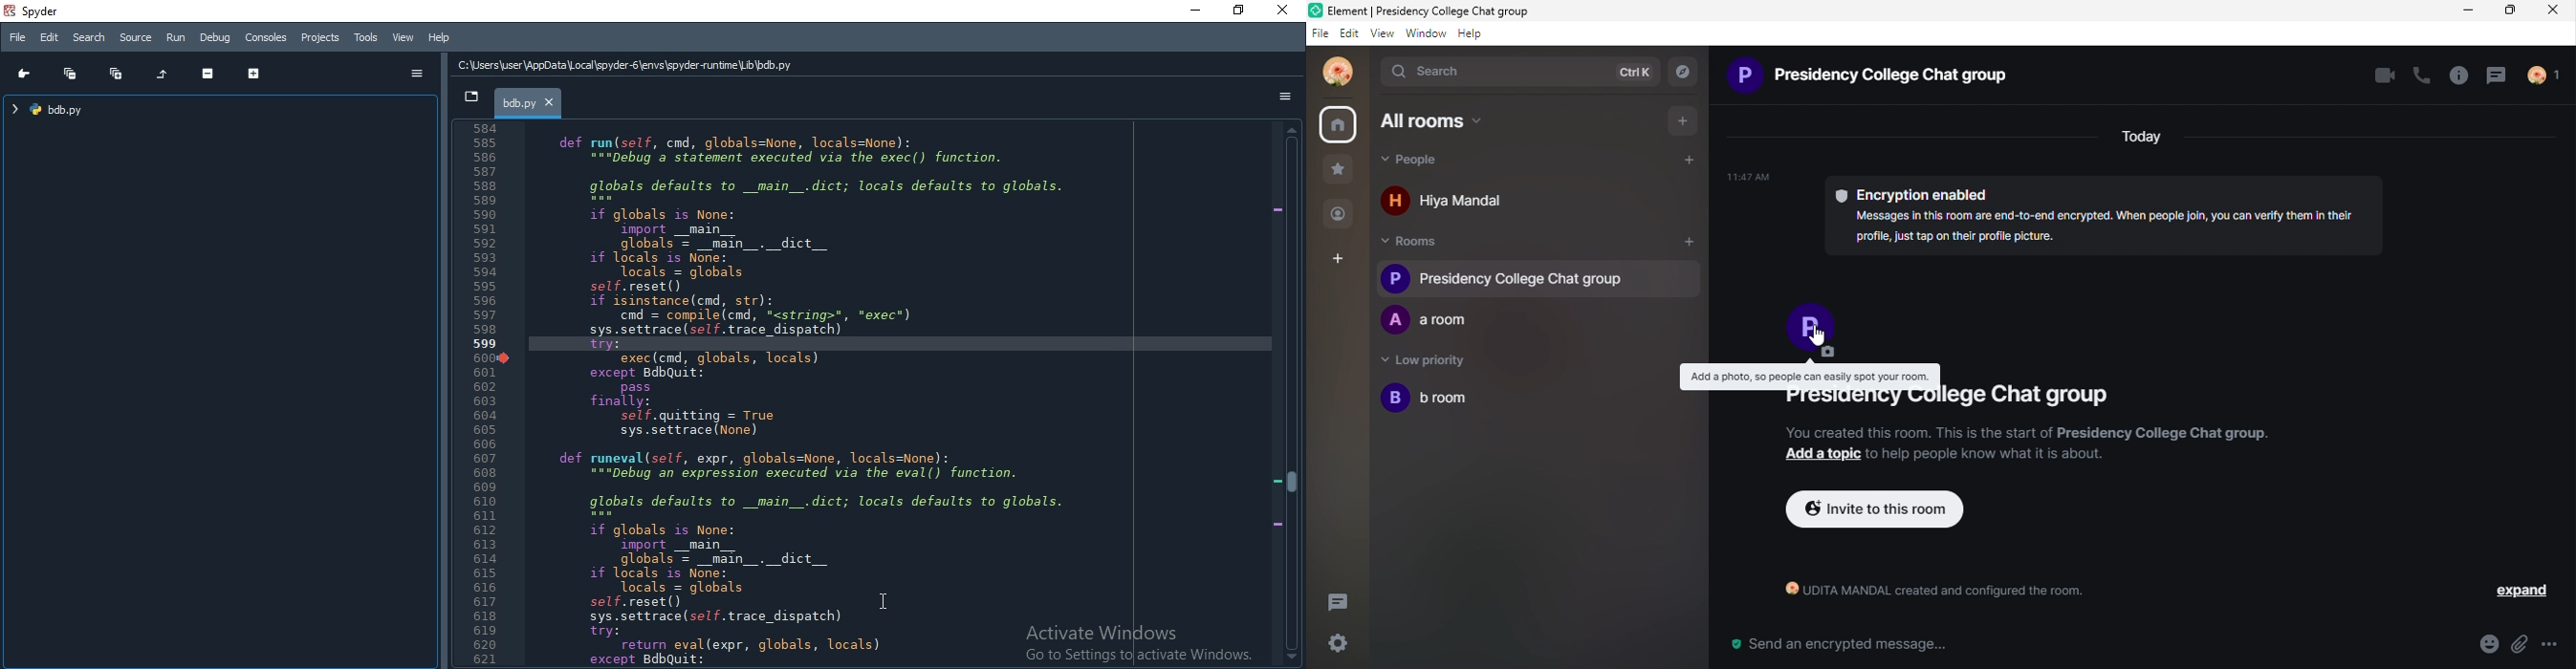  What do you see at coordinates (2512, 12) in the screenshot?
I see `maximize` at bounding box center [2512, 12].